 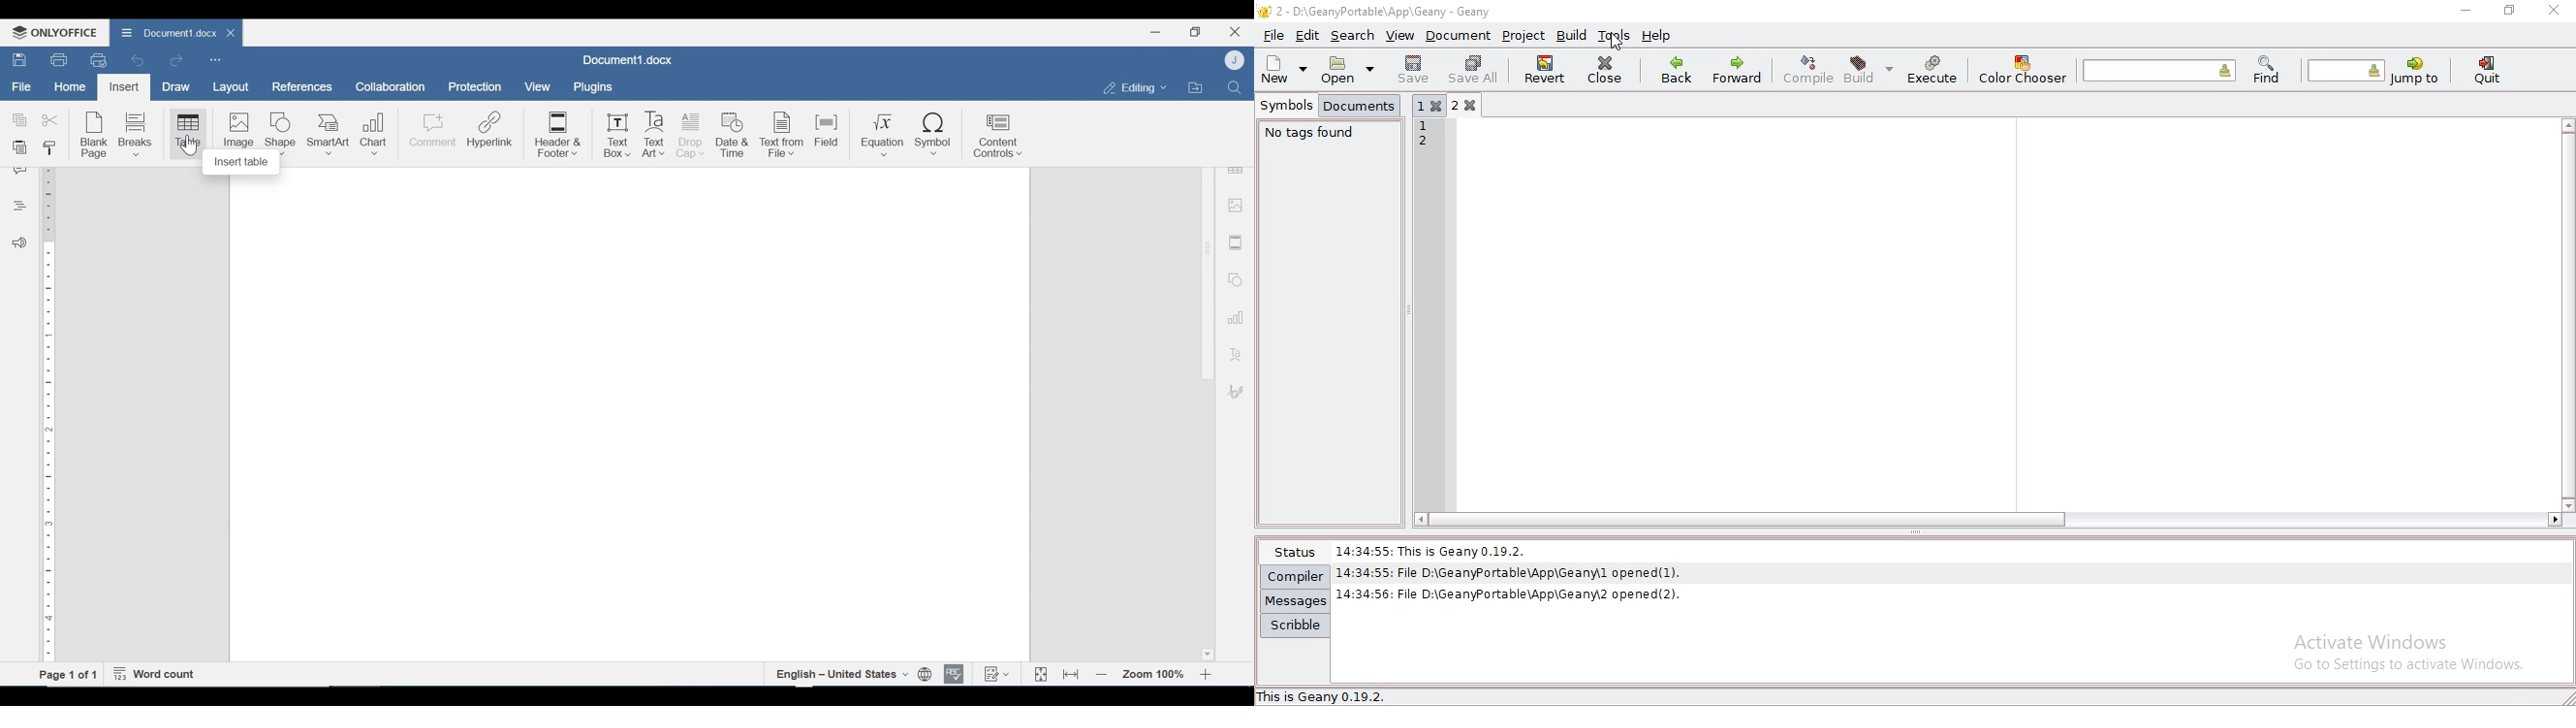 I want to click on Field, so click(x=828, y=135).